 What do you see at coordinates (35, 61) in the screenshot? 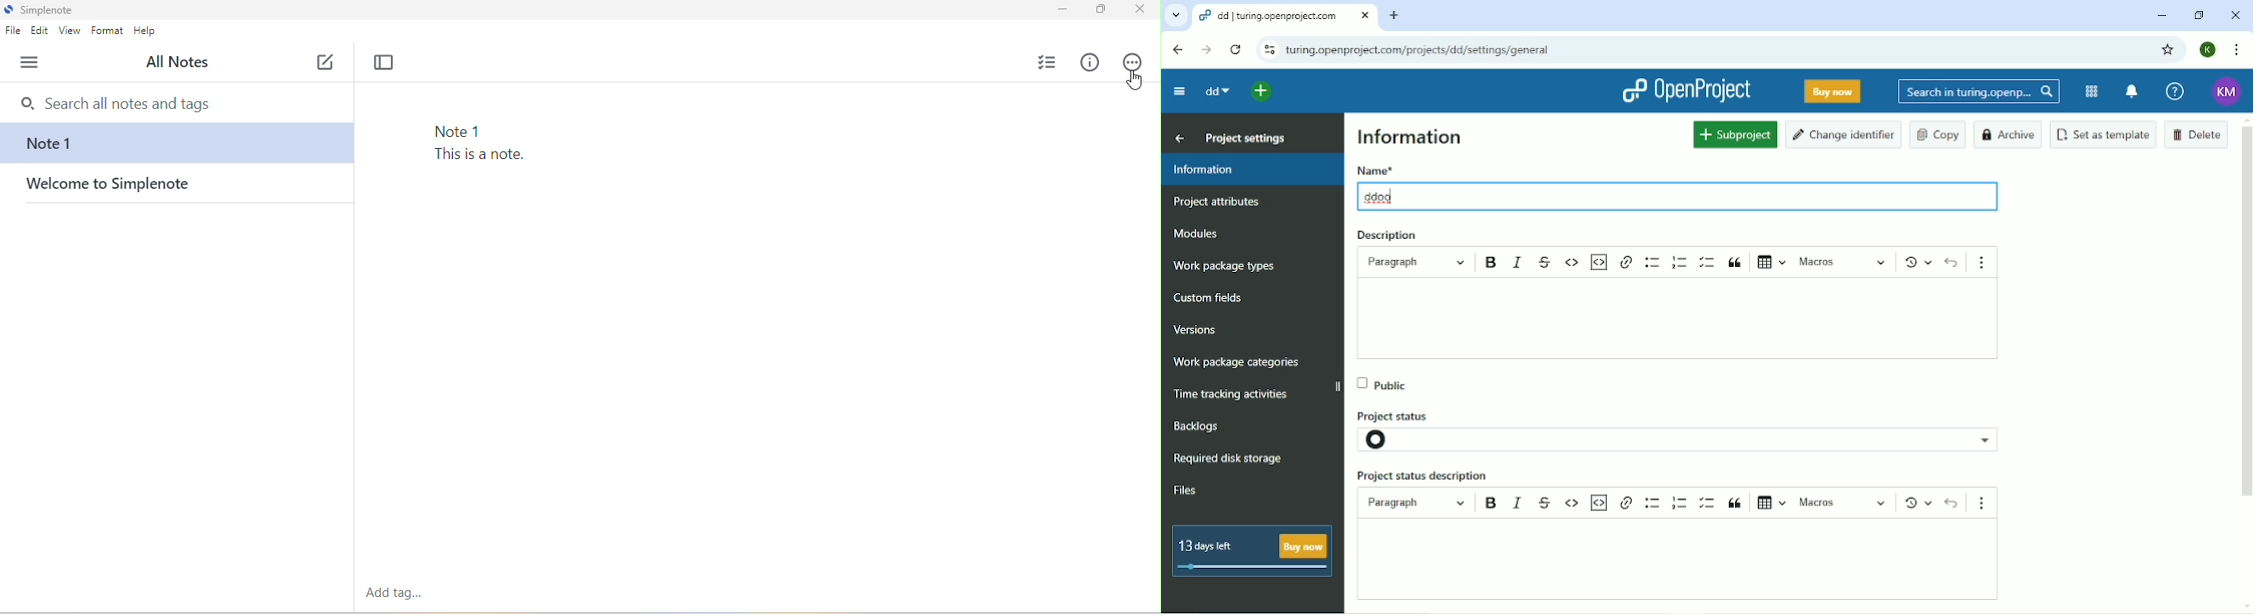
I see `menu` at bounding box center [35, 61].